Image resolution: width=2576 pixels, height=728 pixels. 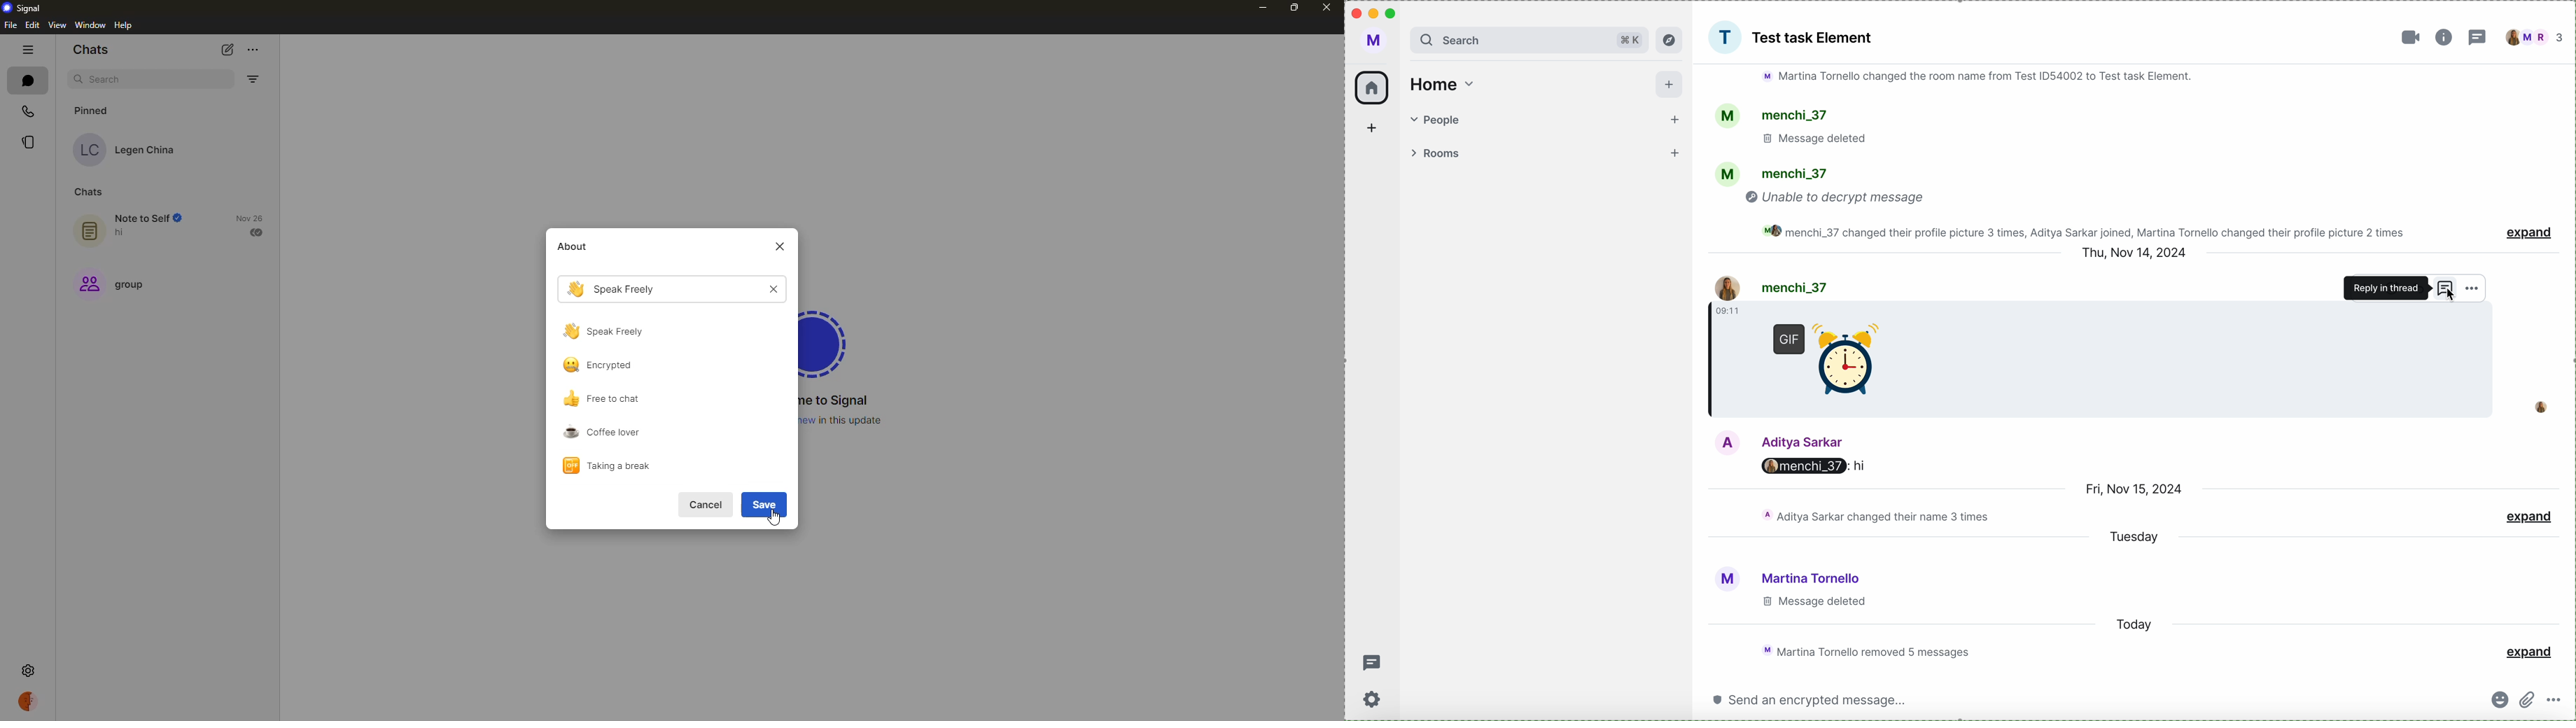 I want to click on GIF sended, so click(x=1834, y=365).